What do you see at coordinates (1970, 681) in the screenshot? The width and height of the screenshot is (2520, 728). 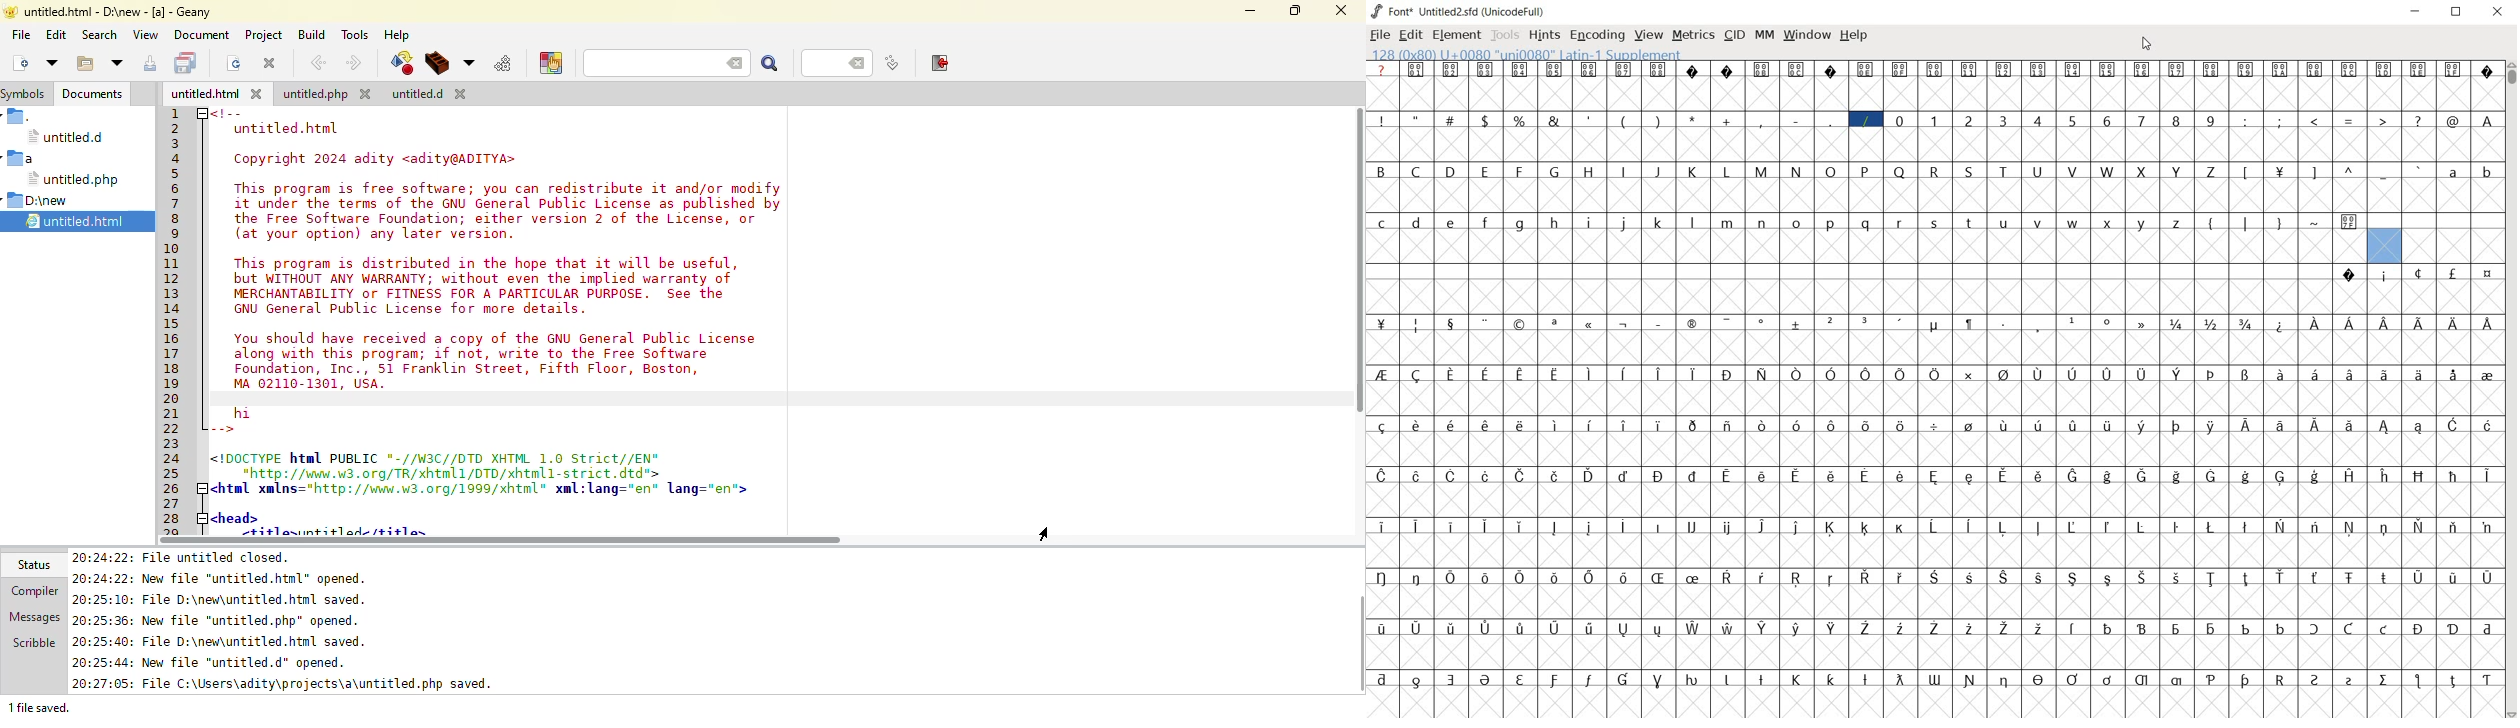 I see `glyph` at bounding box center [1970, 681].